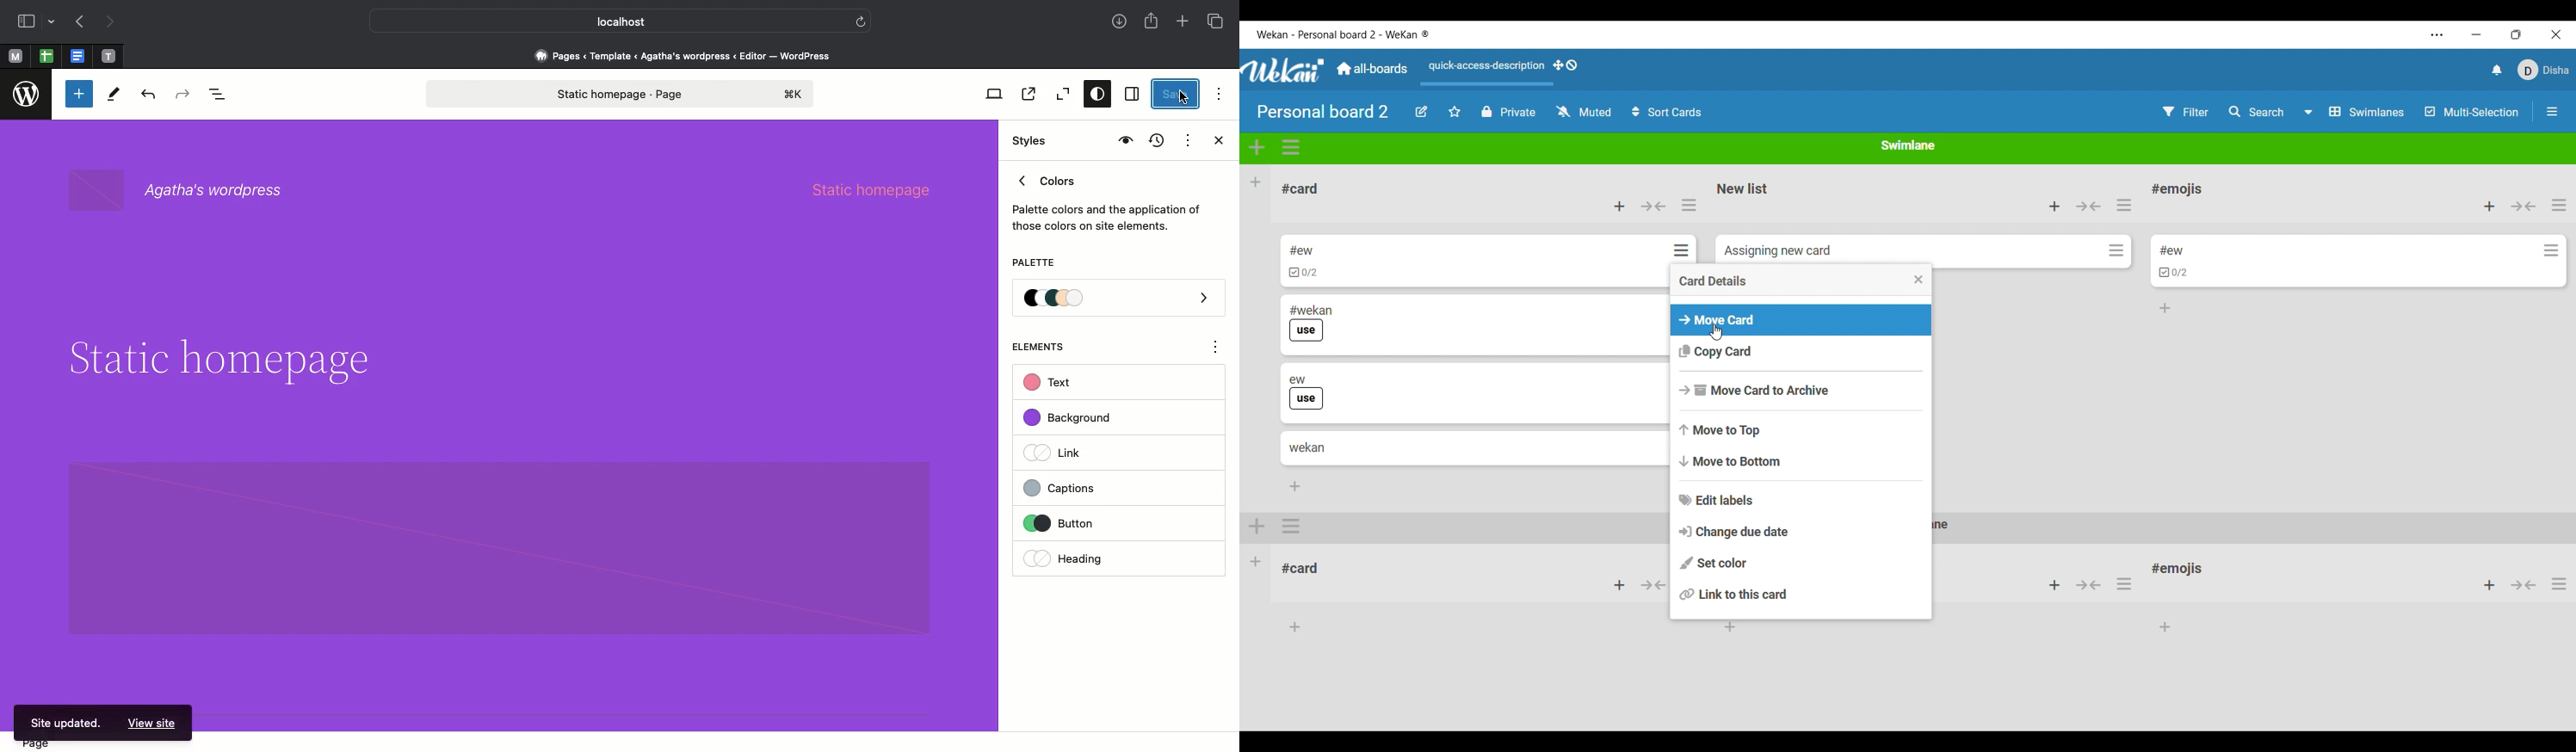  Describe the element at coordinates (2438, 35) in the screenshot. I see `More settings` at that location.